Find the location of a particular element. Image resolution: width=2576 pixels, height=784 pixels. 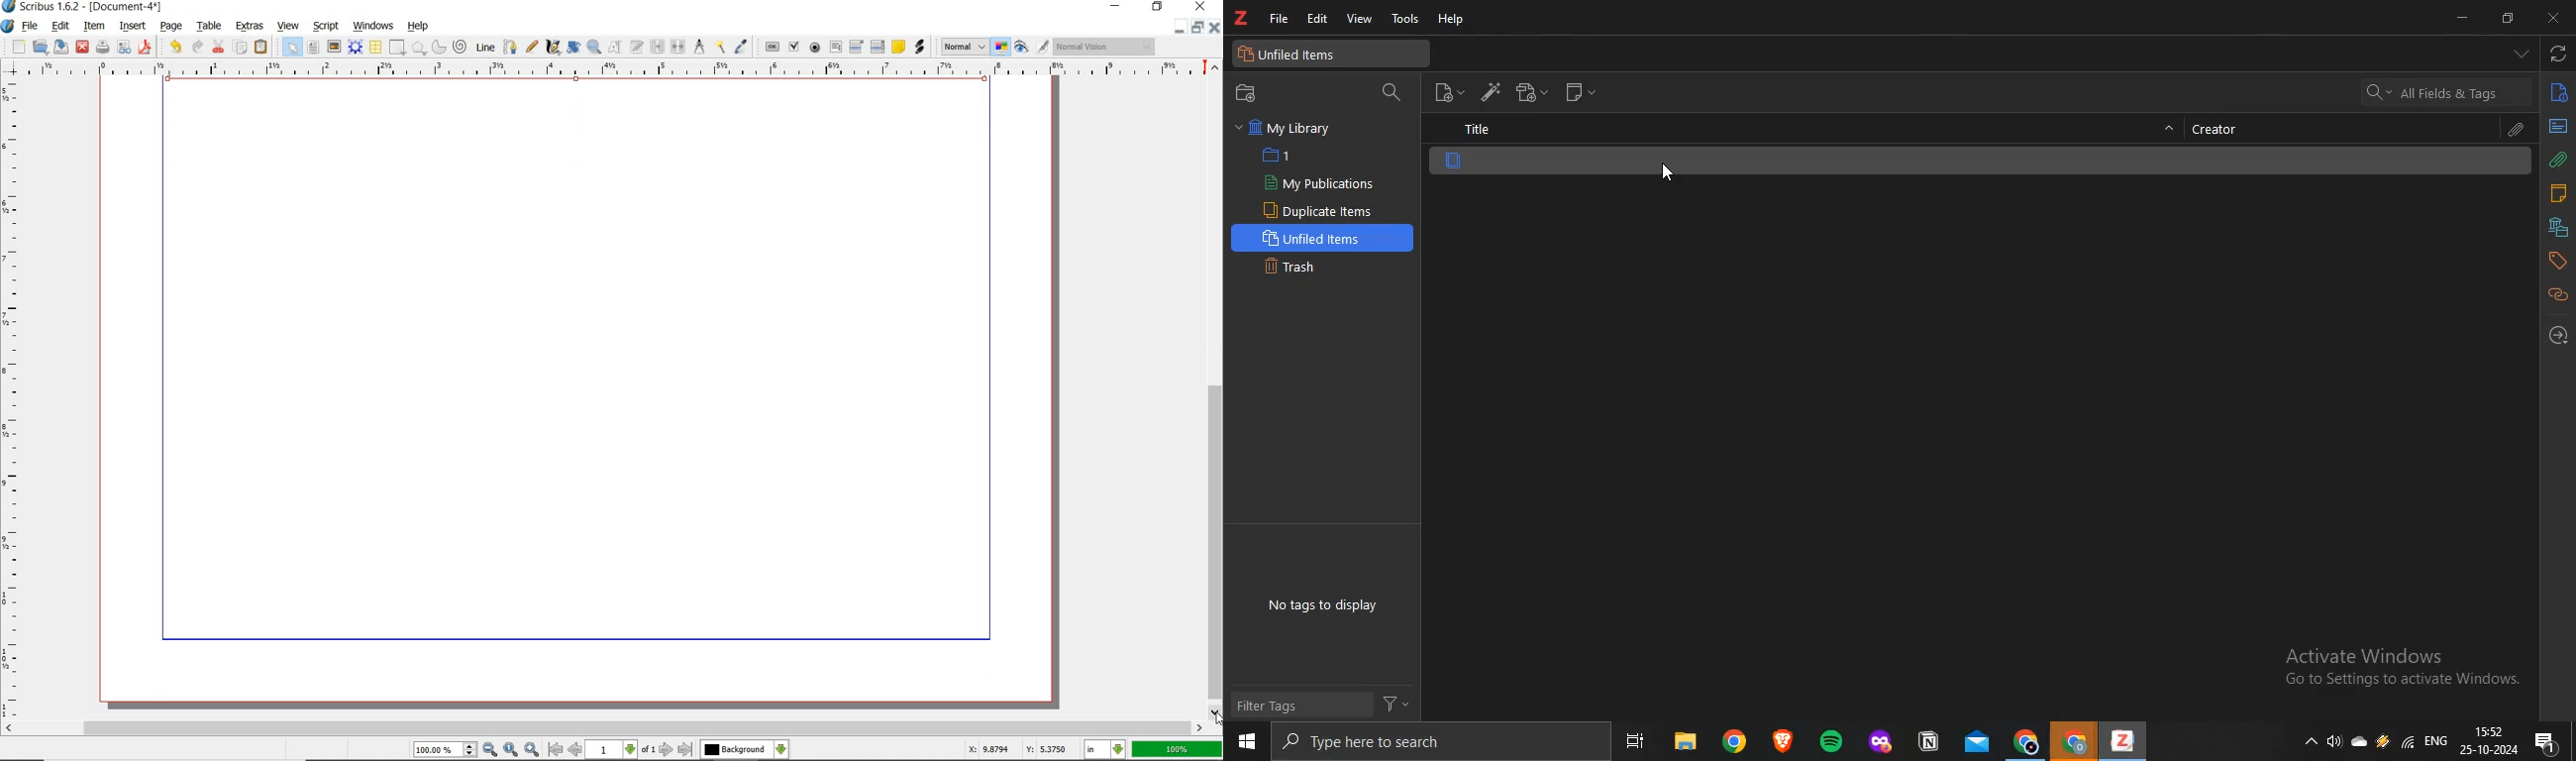

save is located at coordinates (62, 47).